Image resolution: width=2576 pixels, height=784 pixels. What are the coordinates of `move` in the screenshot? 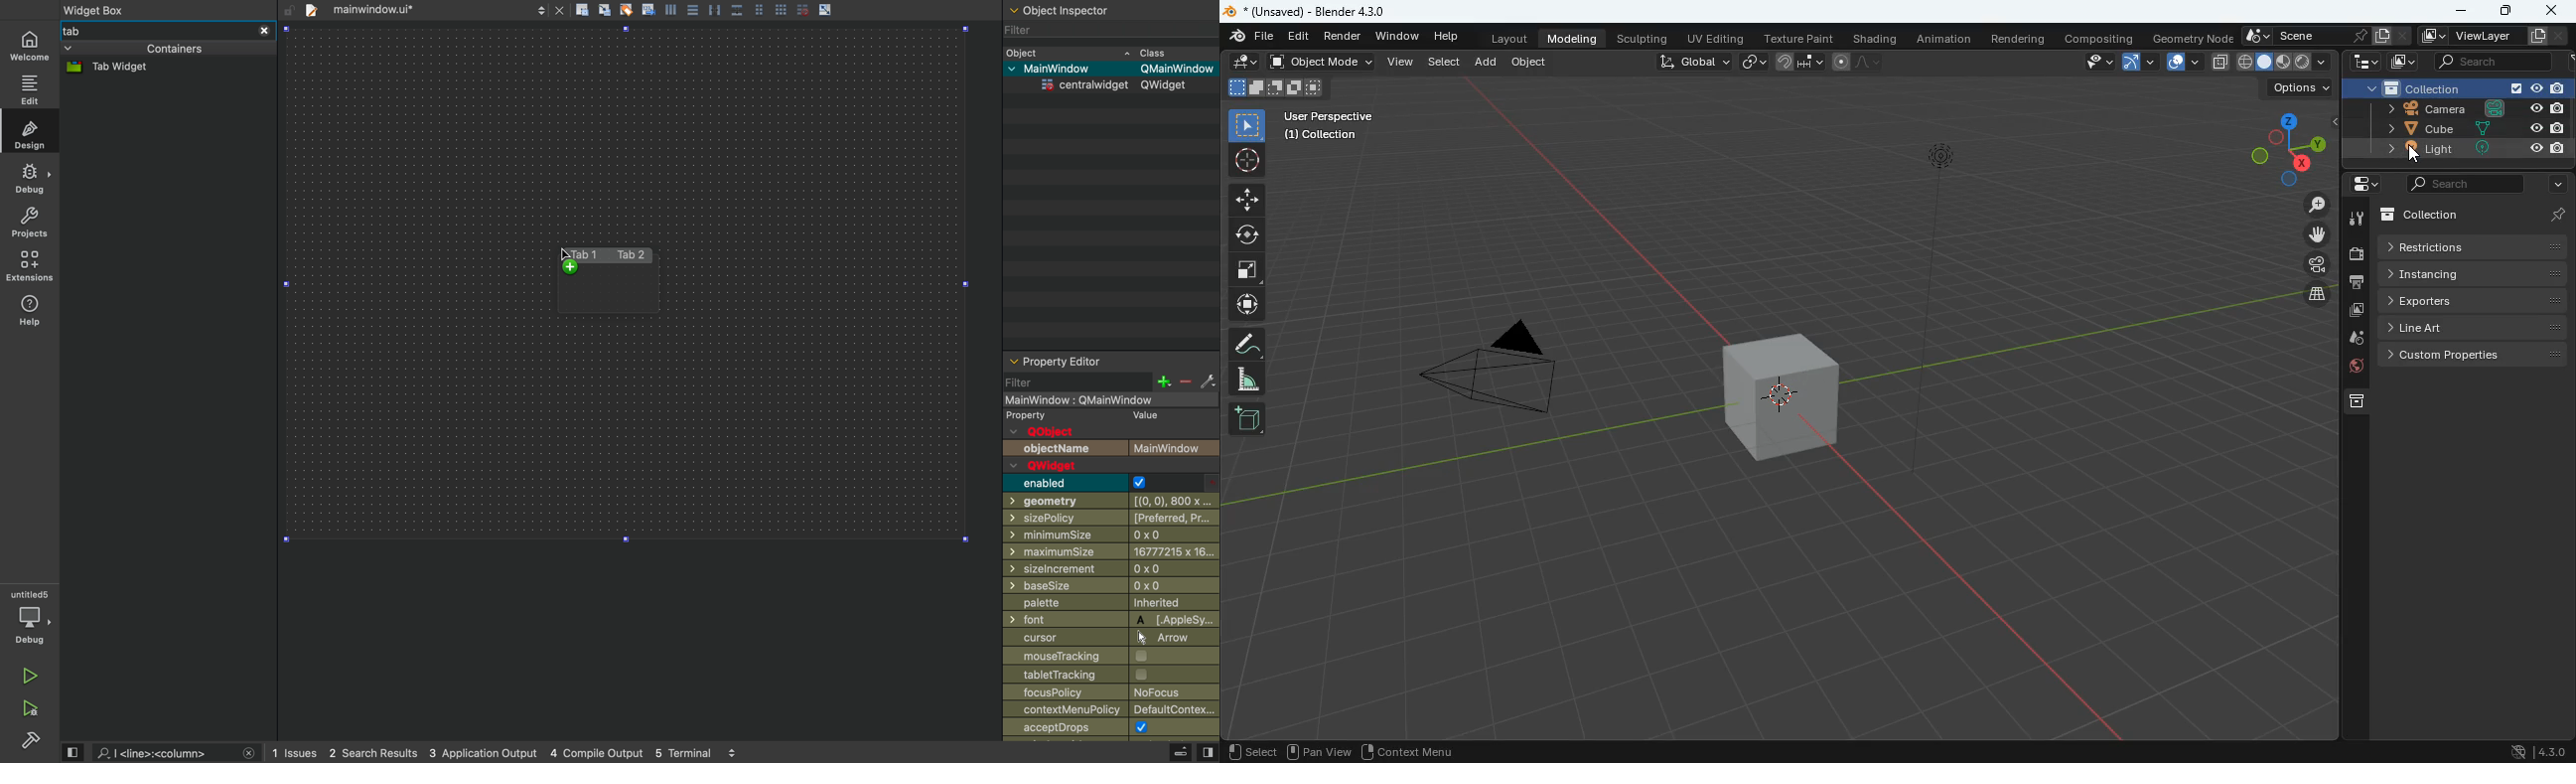 It's located at (1245, 199).